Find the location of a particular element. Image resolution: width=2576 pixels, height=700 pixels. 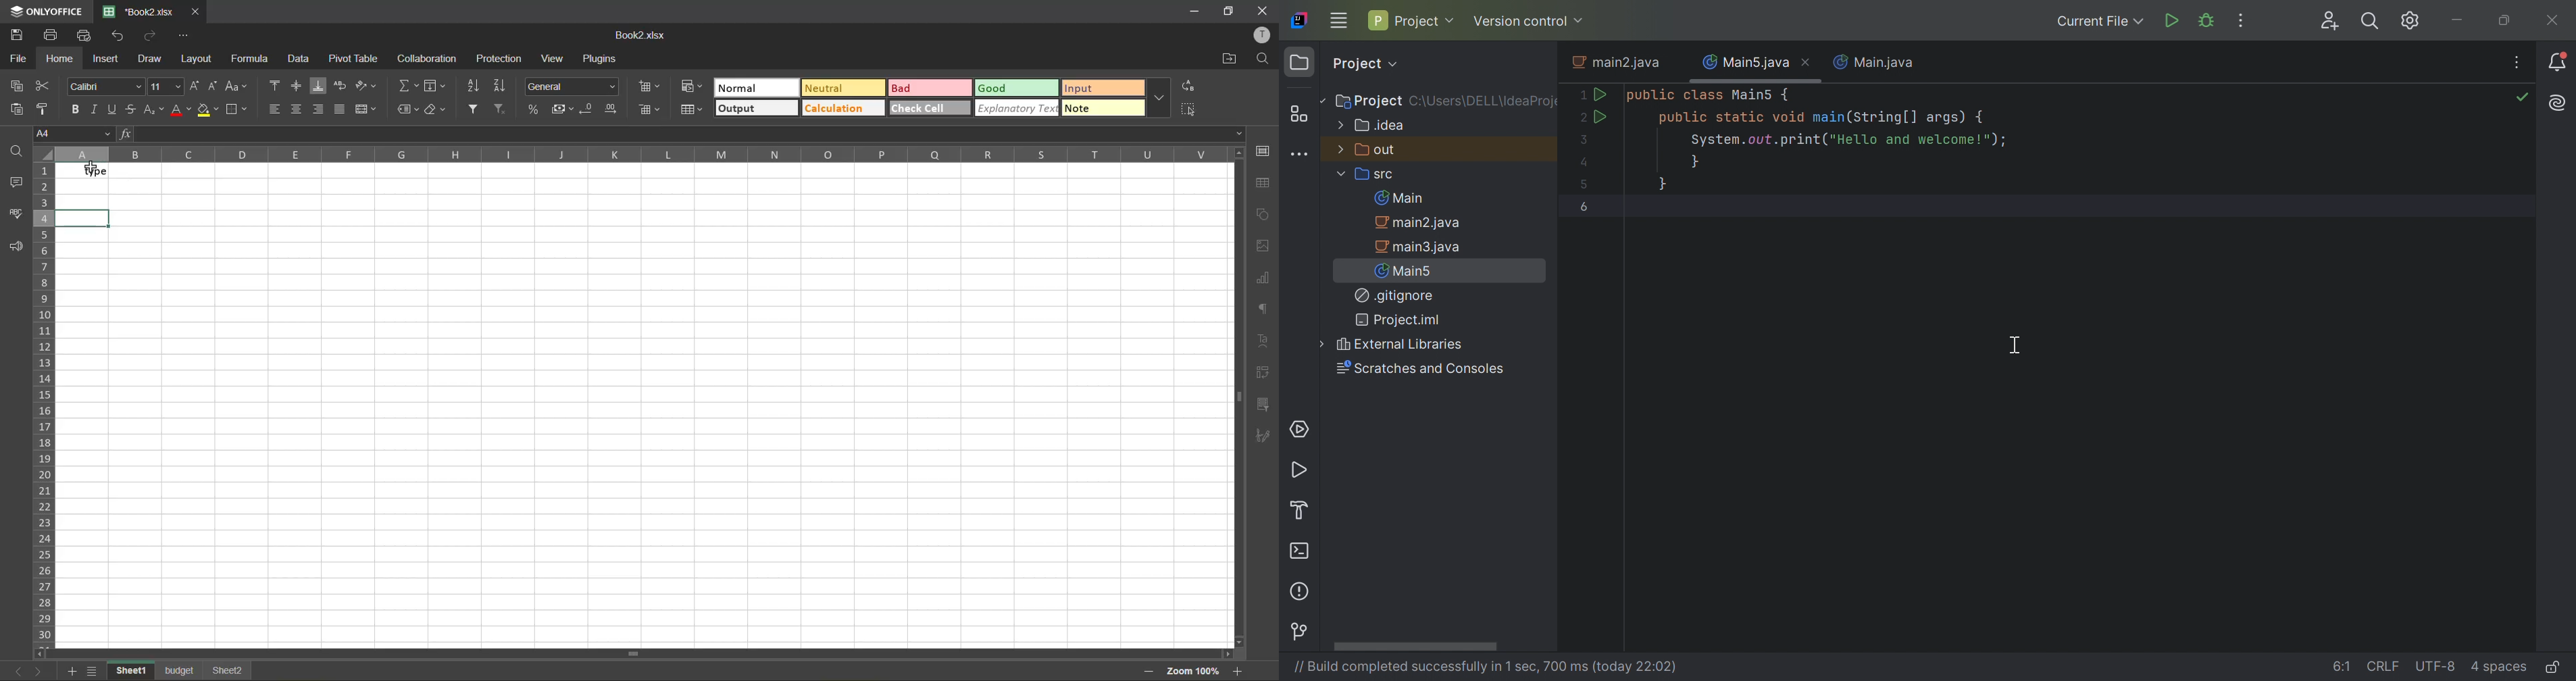

align center is located at coordinates (297, 110).